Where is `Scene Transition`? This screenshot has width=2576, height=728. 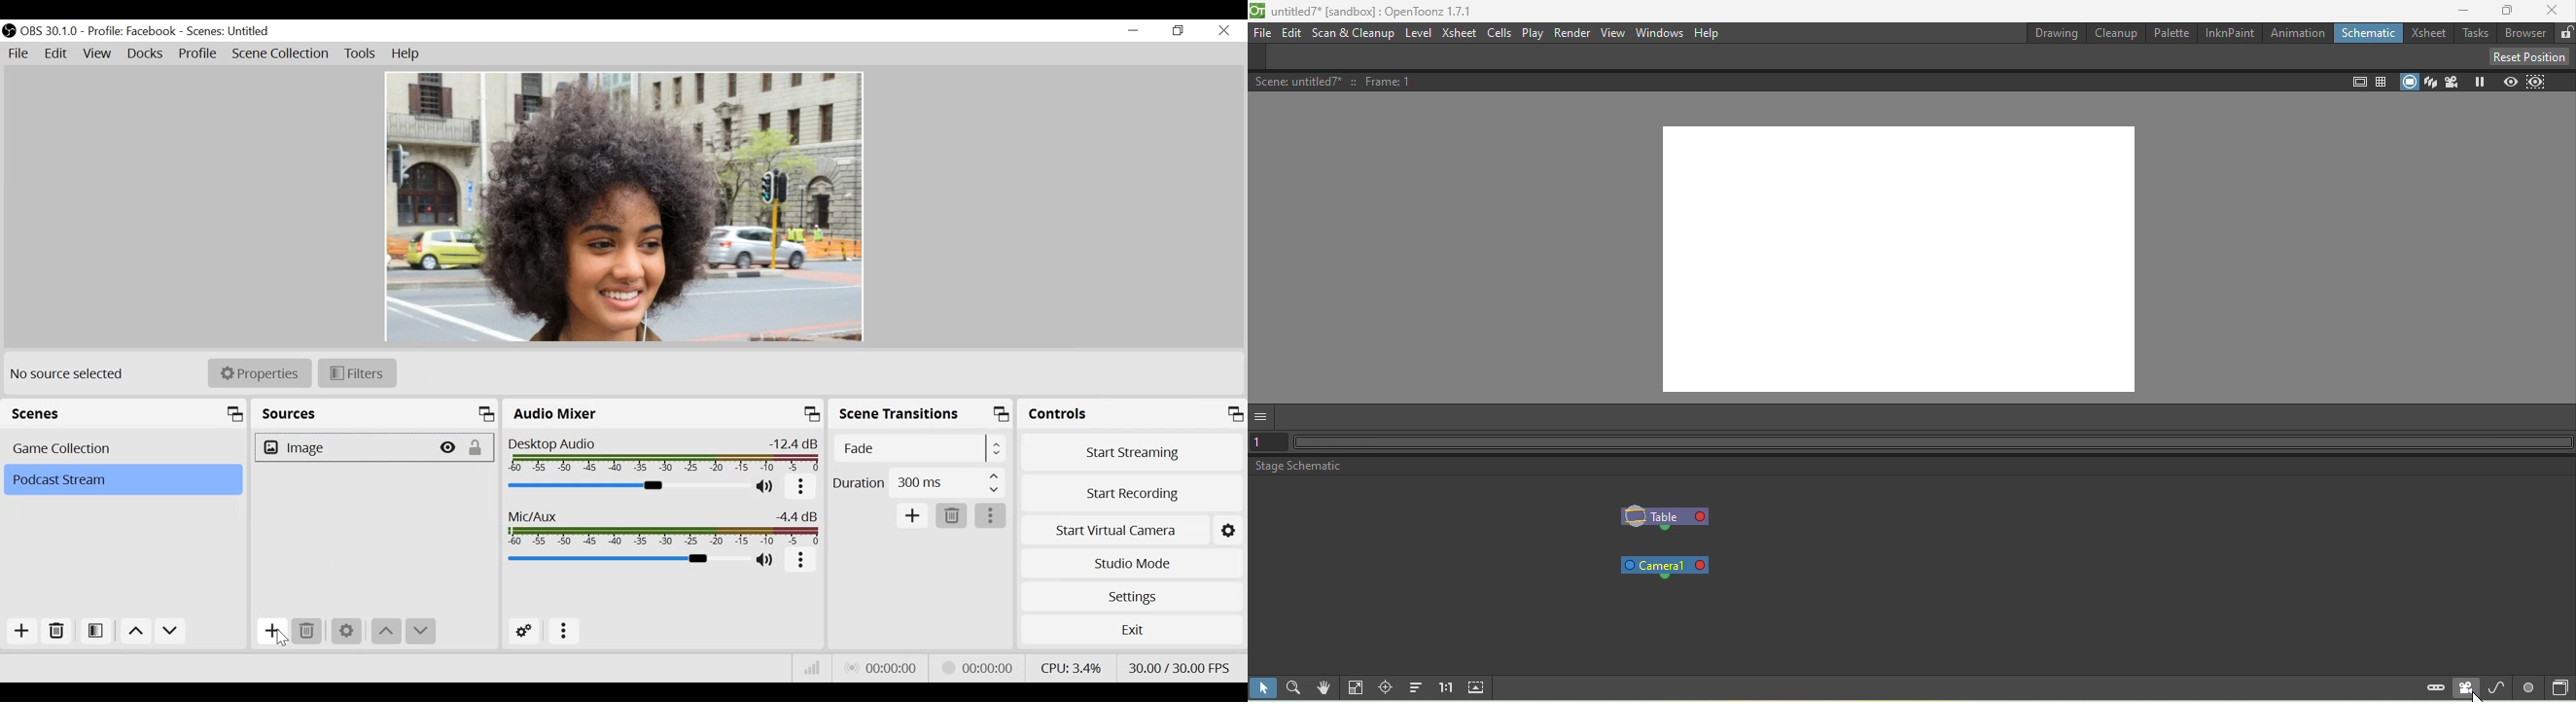 Scene Transition is located at coordinates (922, 416).